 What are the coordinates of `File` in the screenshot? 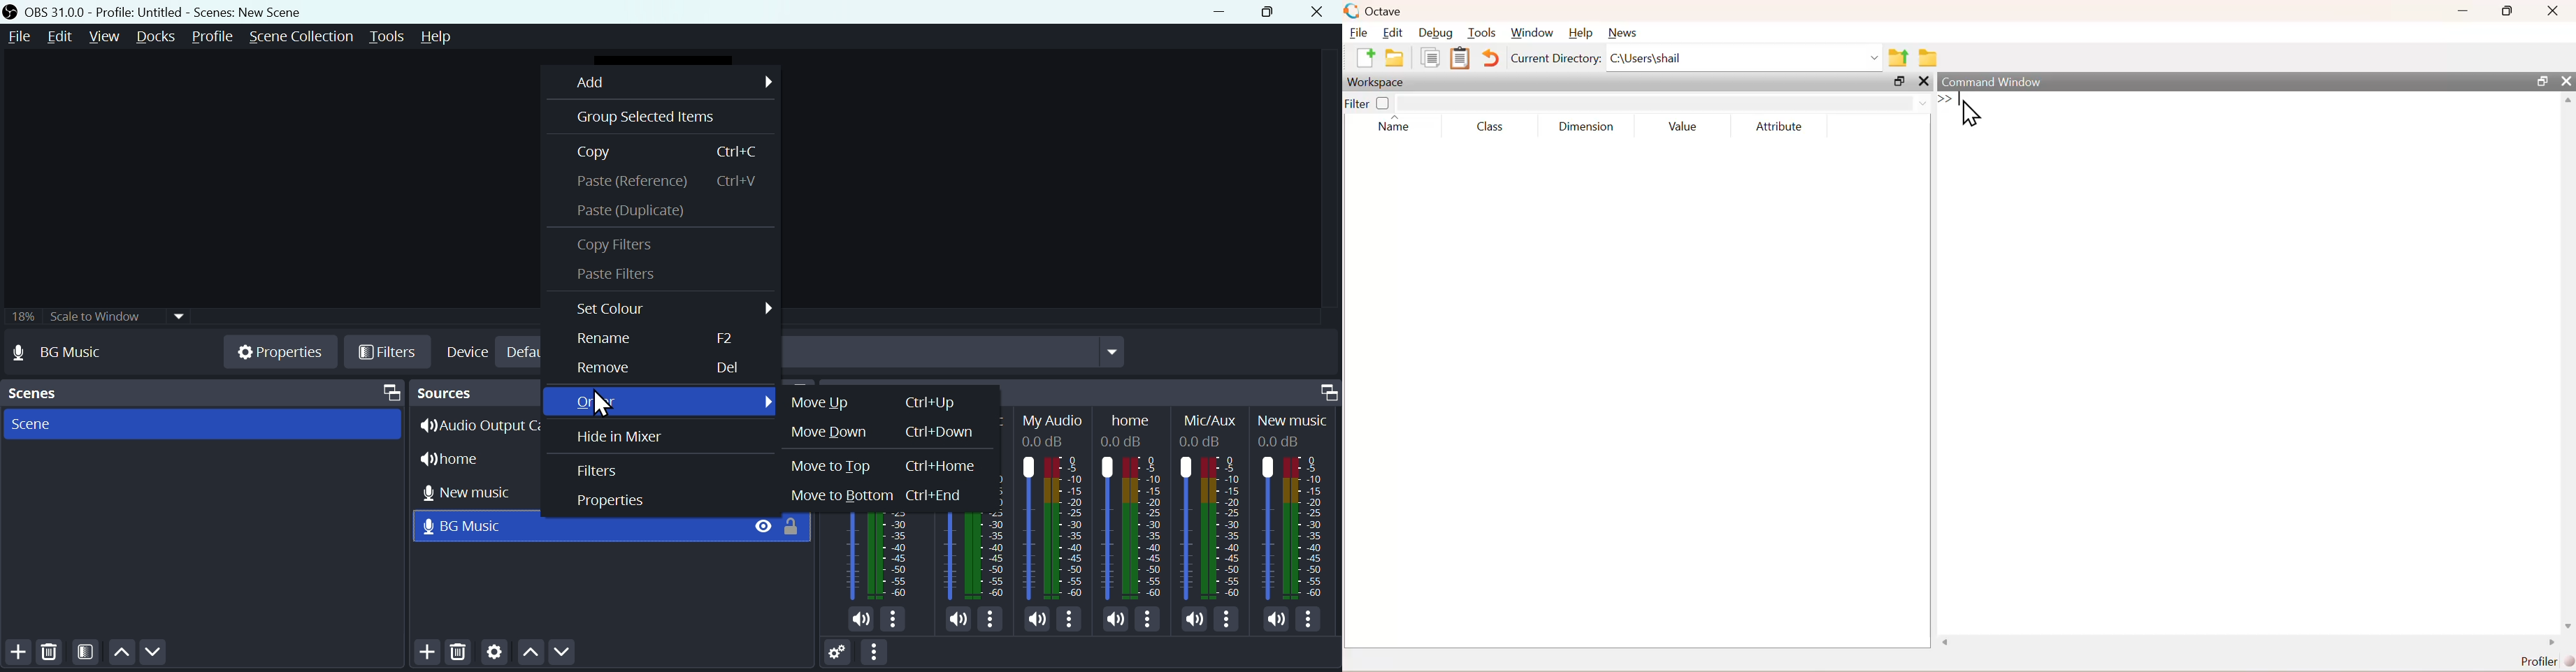 It's located at (21, 38).